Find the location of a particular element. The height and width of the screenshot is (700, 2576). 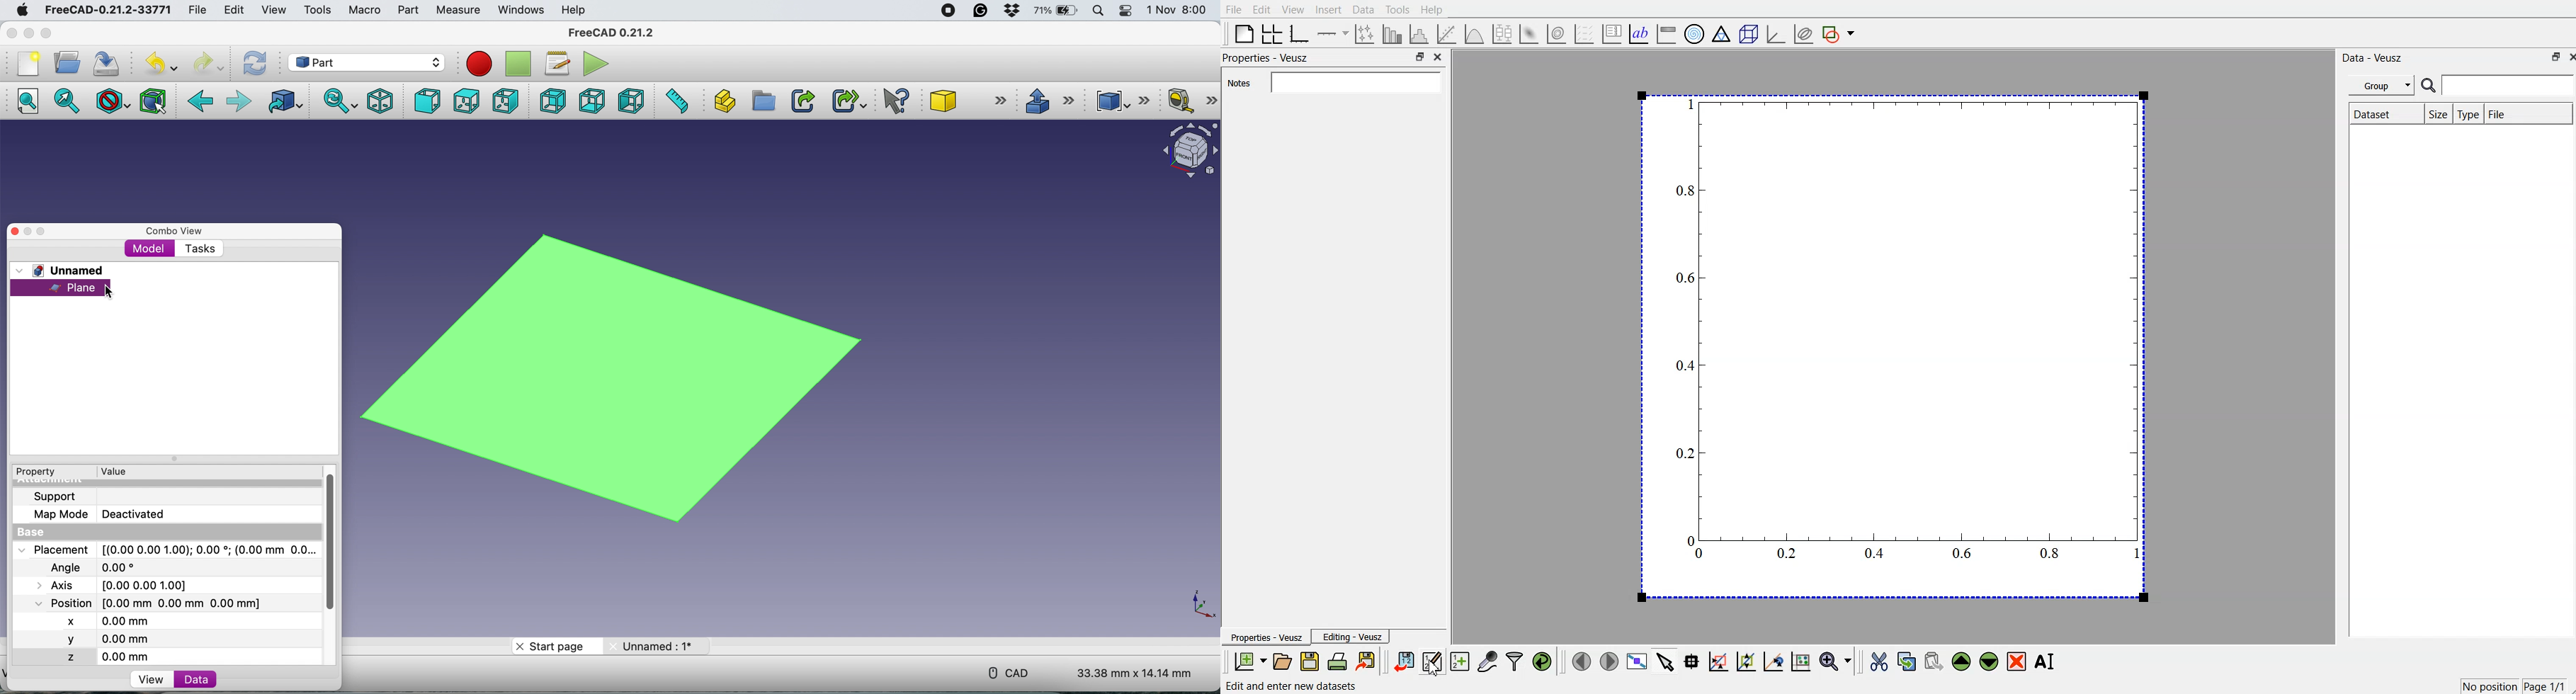

windows is located at coordinates (523, 10).